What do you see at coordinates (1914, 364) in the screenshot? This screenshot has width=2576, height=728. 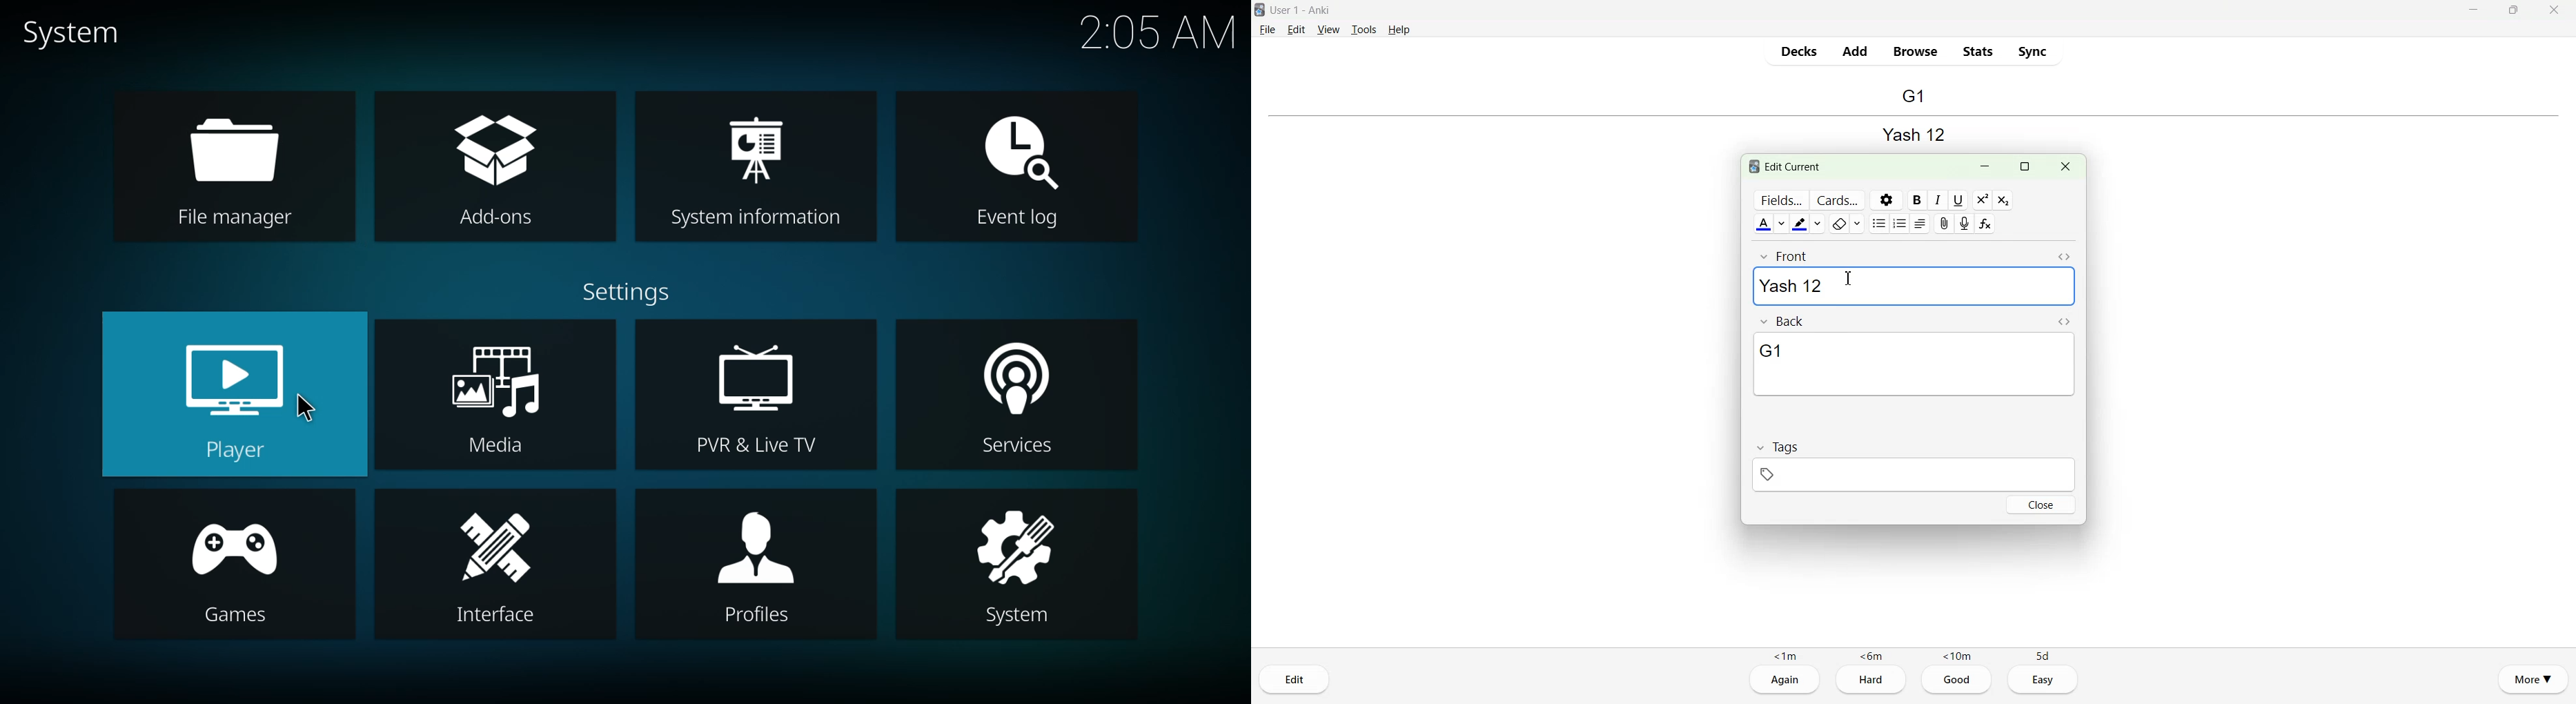 I see `G1` at bounding box center [1914, 364].